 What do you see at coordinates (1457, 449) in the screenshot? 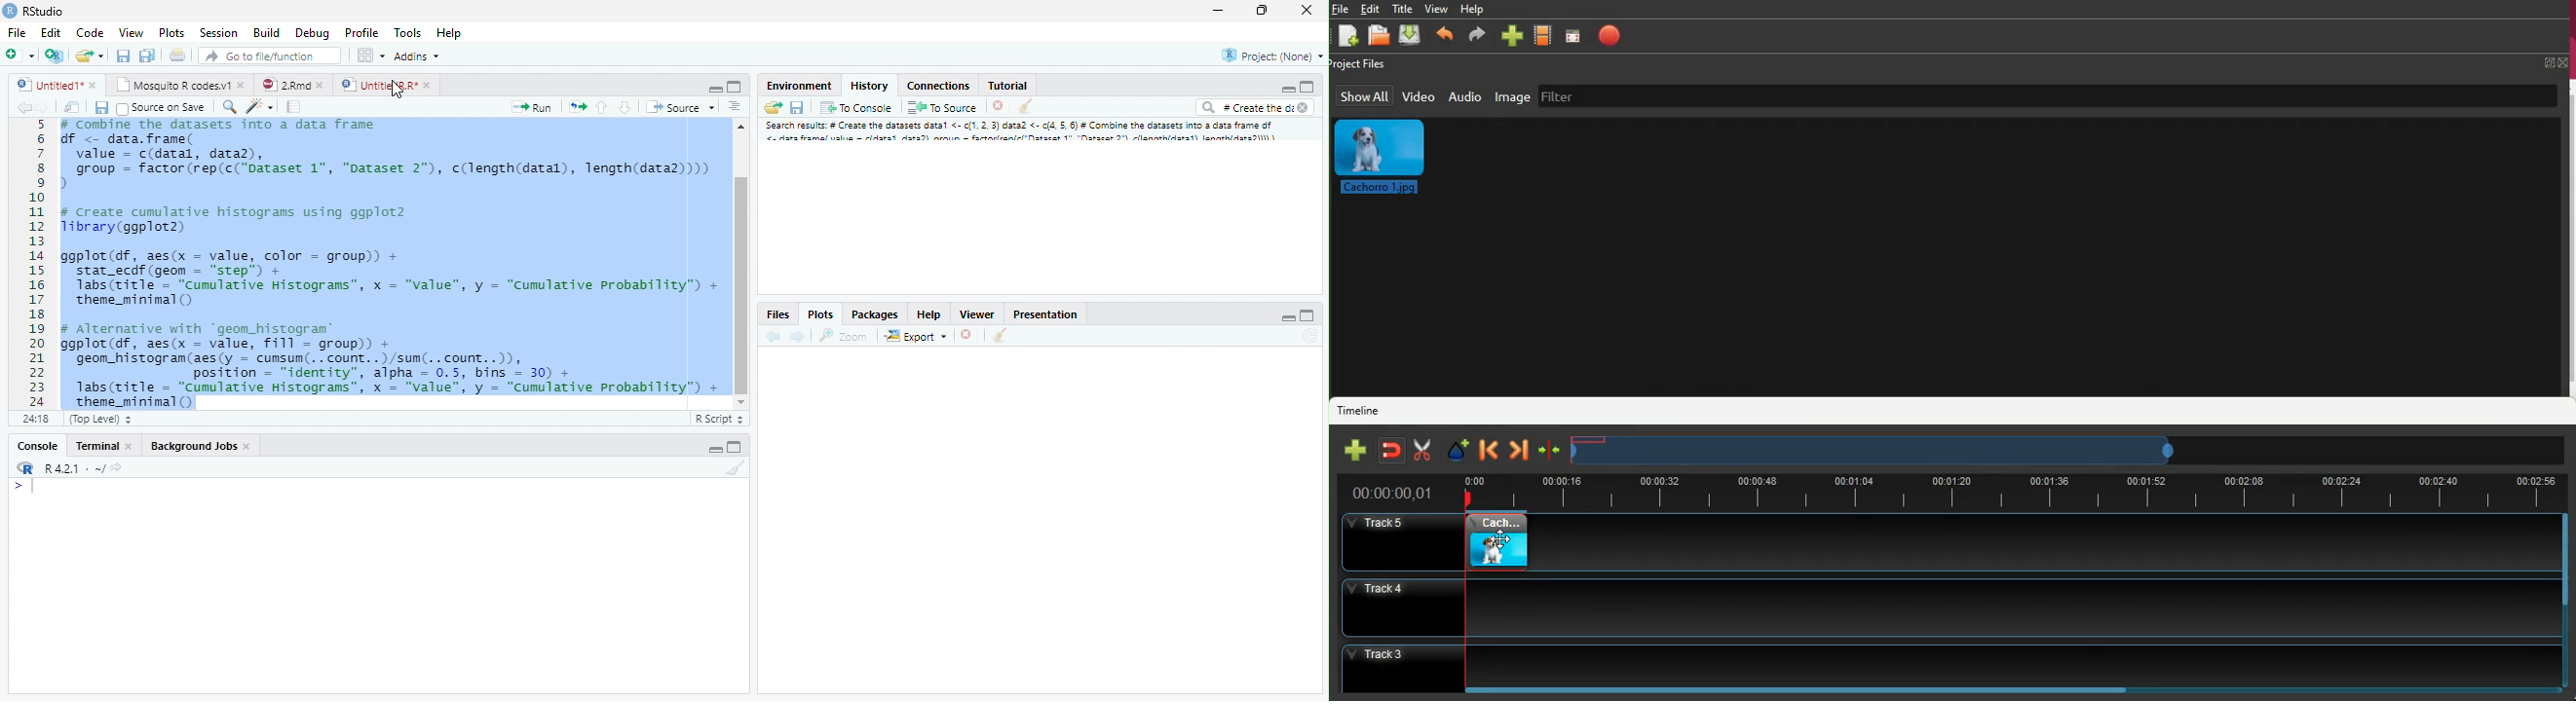
I see `effect` at bounding box center [1457, 449].